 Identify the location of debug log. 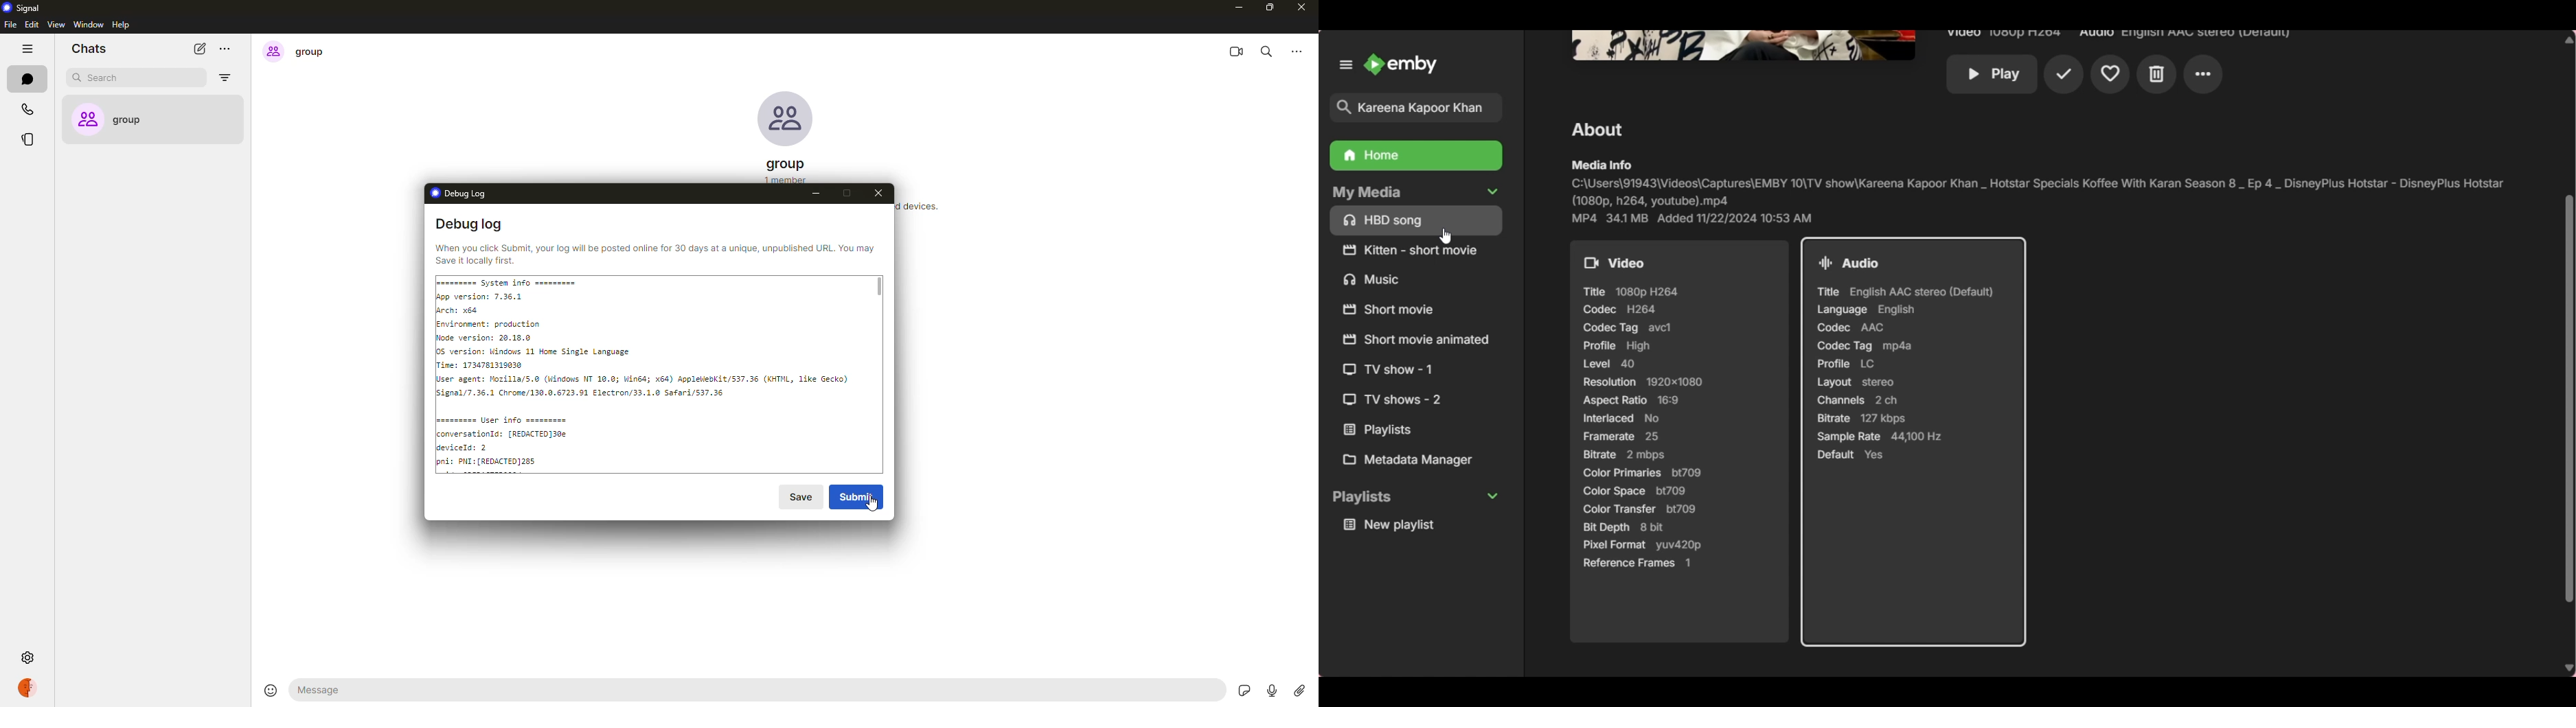
(459, 192).